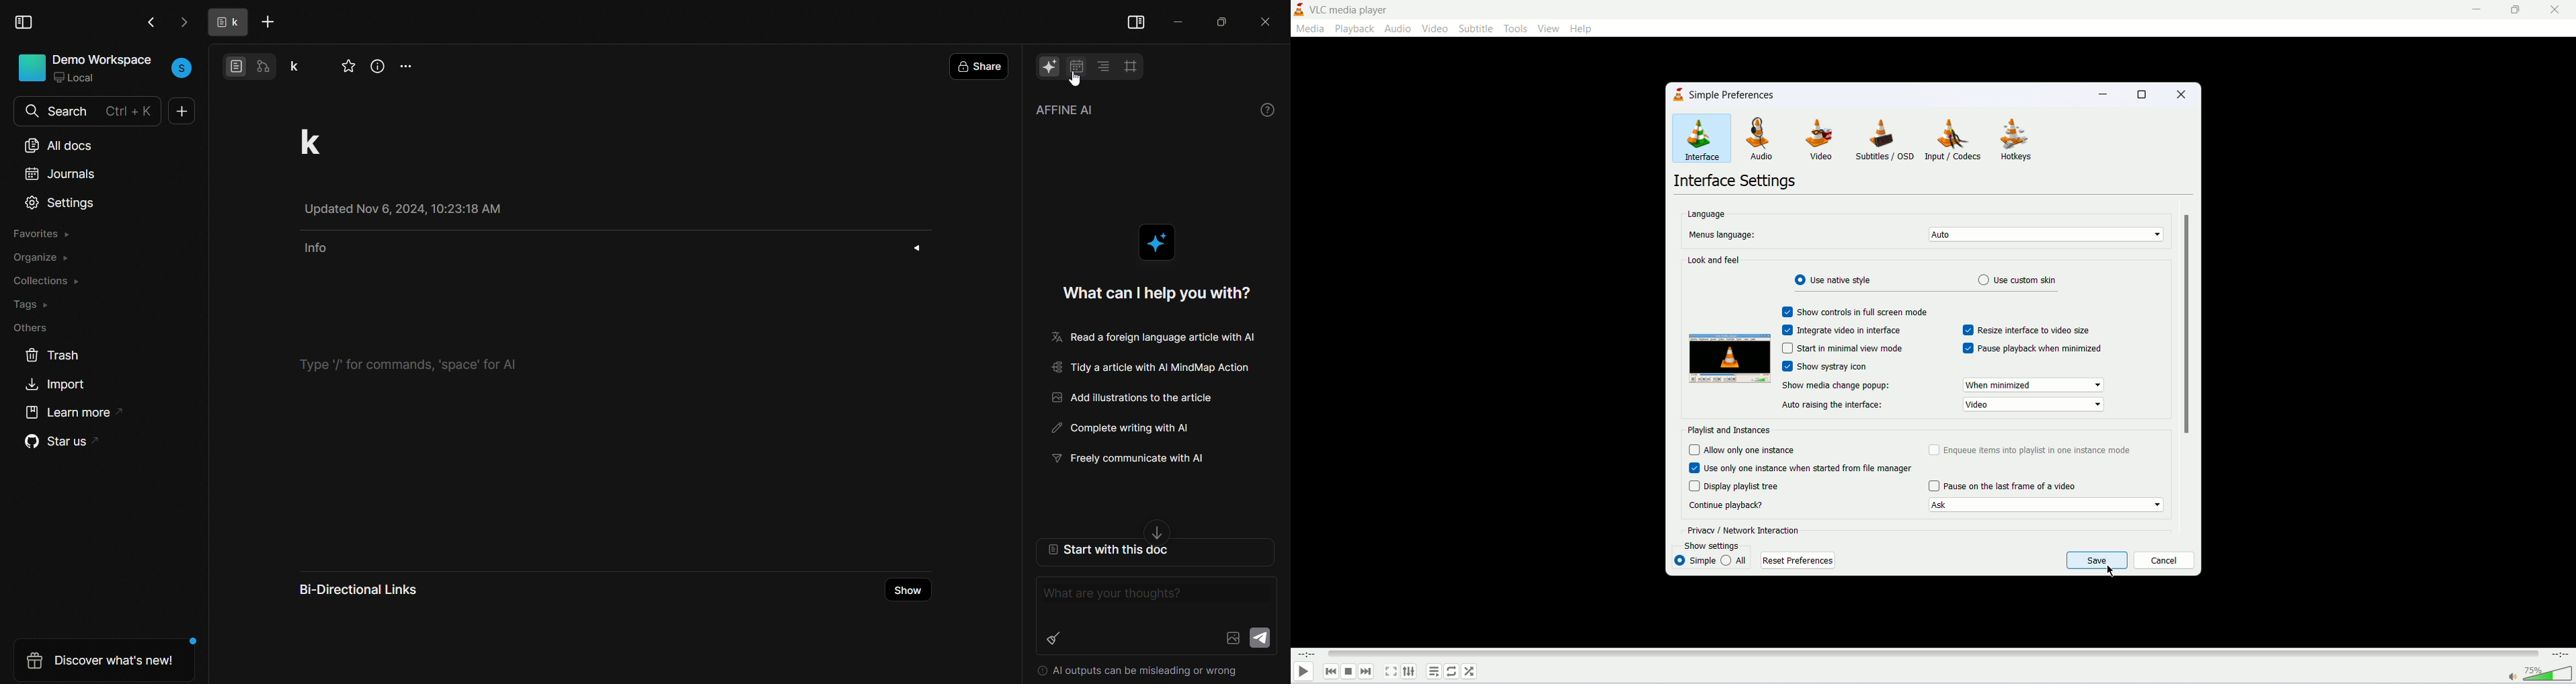 The width and height of the screenshot is (2576, 700). Describe the element at coordinates (1310, 29) in the screenshot. I see `media` at that location.